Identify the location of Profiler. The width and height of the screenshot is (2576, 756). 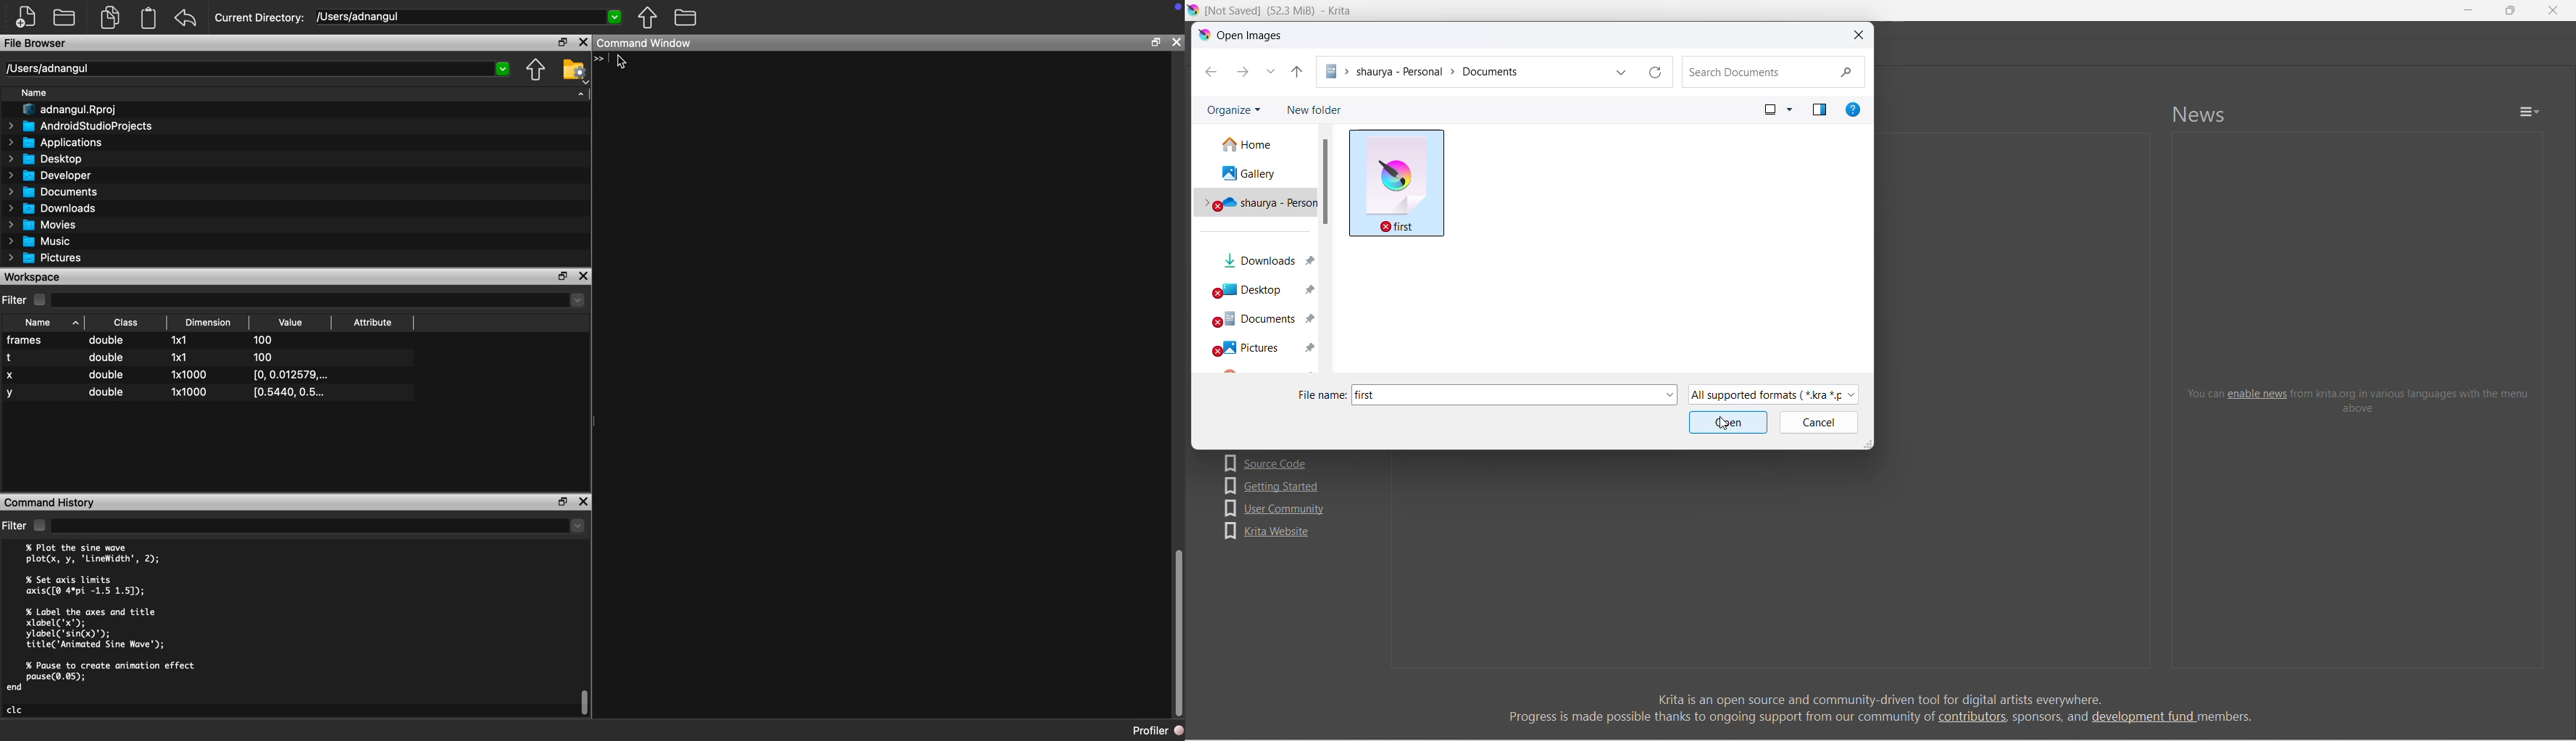
(1159, 731).